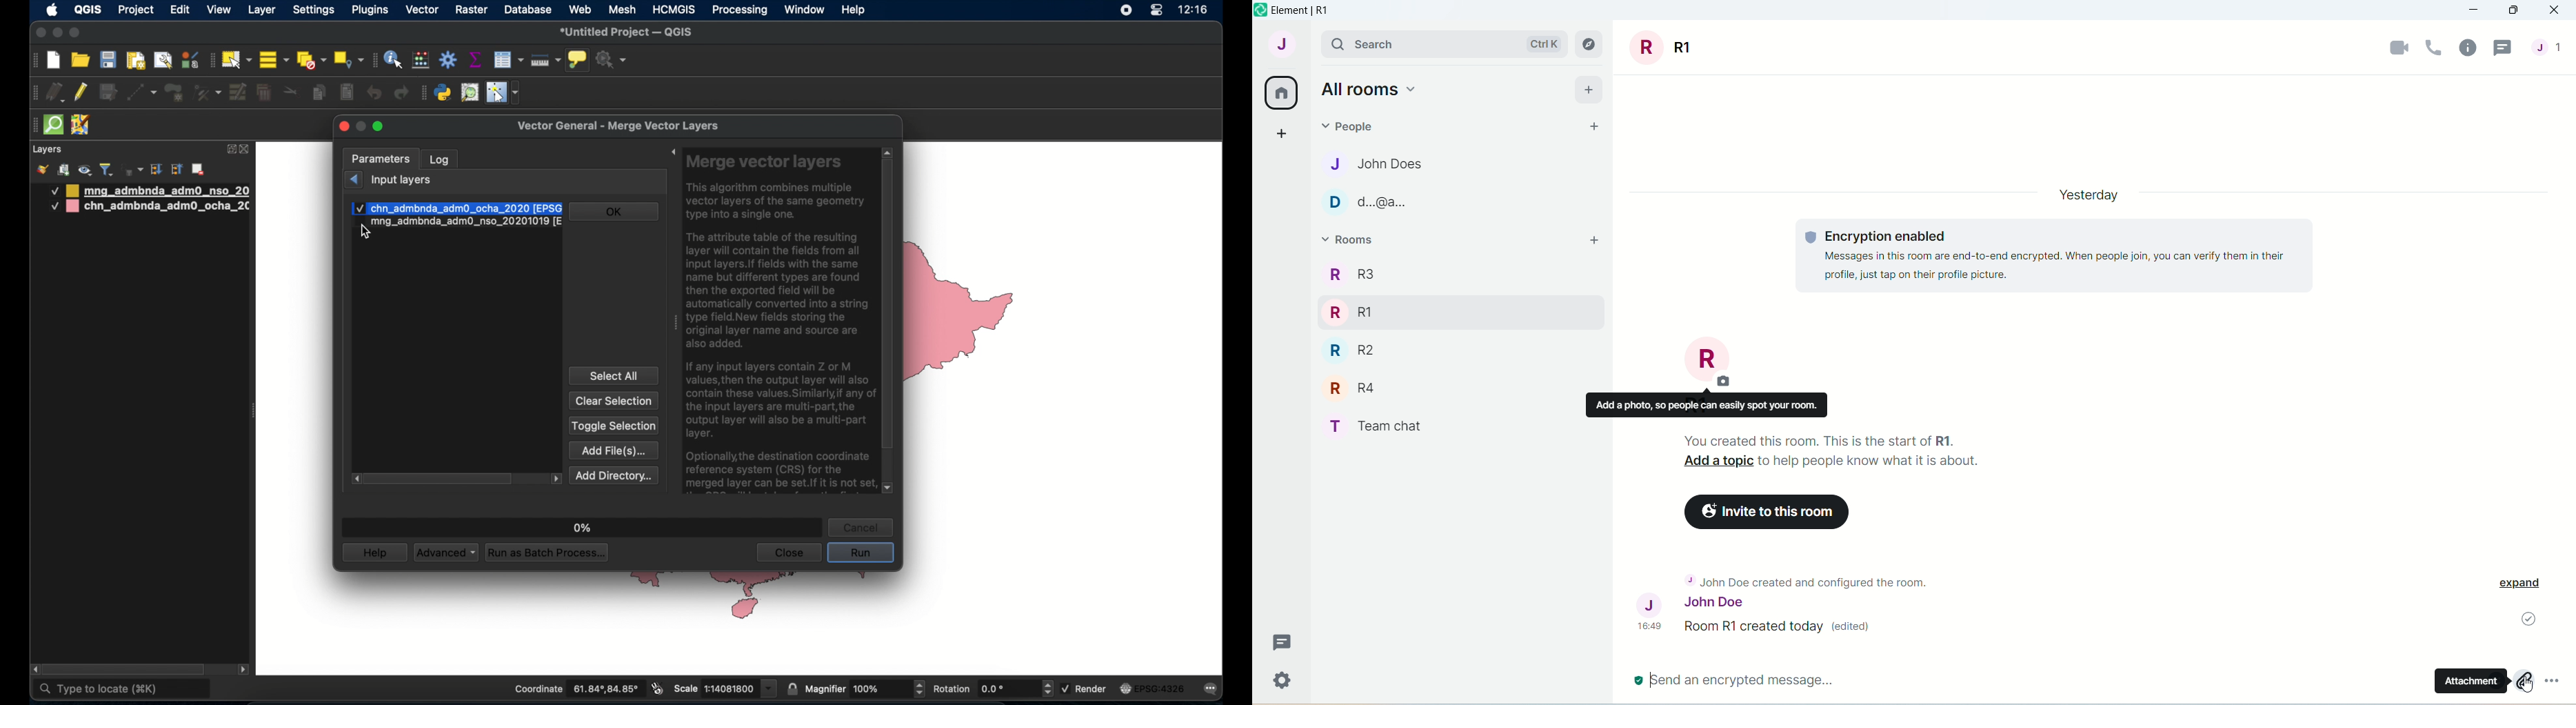 This screenshot has width=2576, height=728. I want to click on room info, so click(2468, 48).